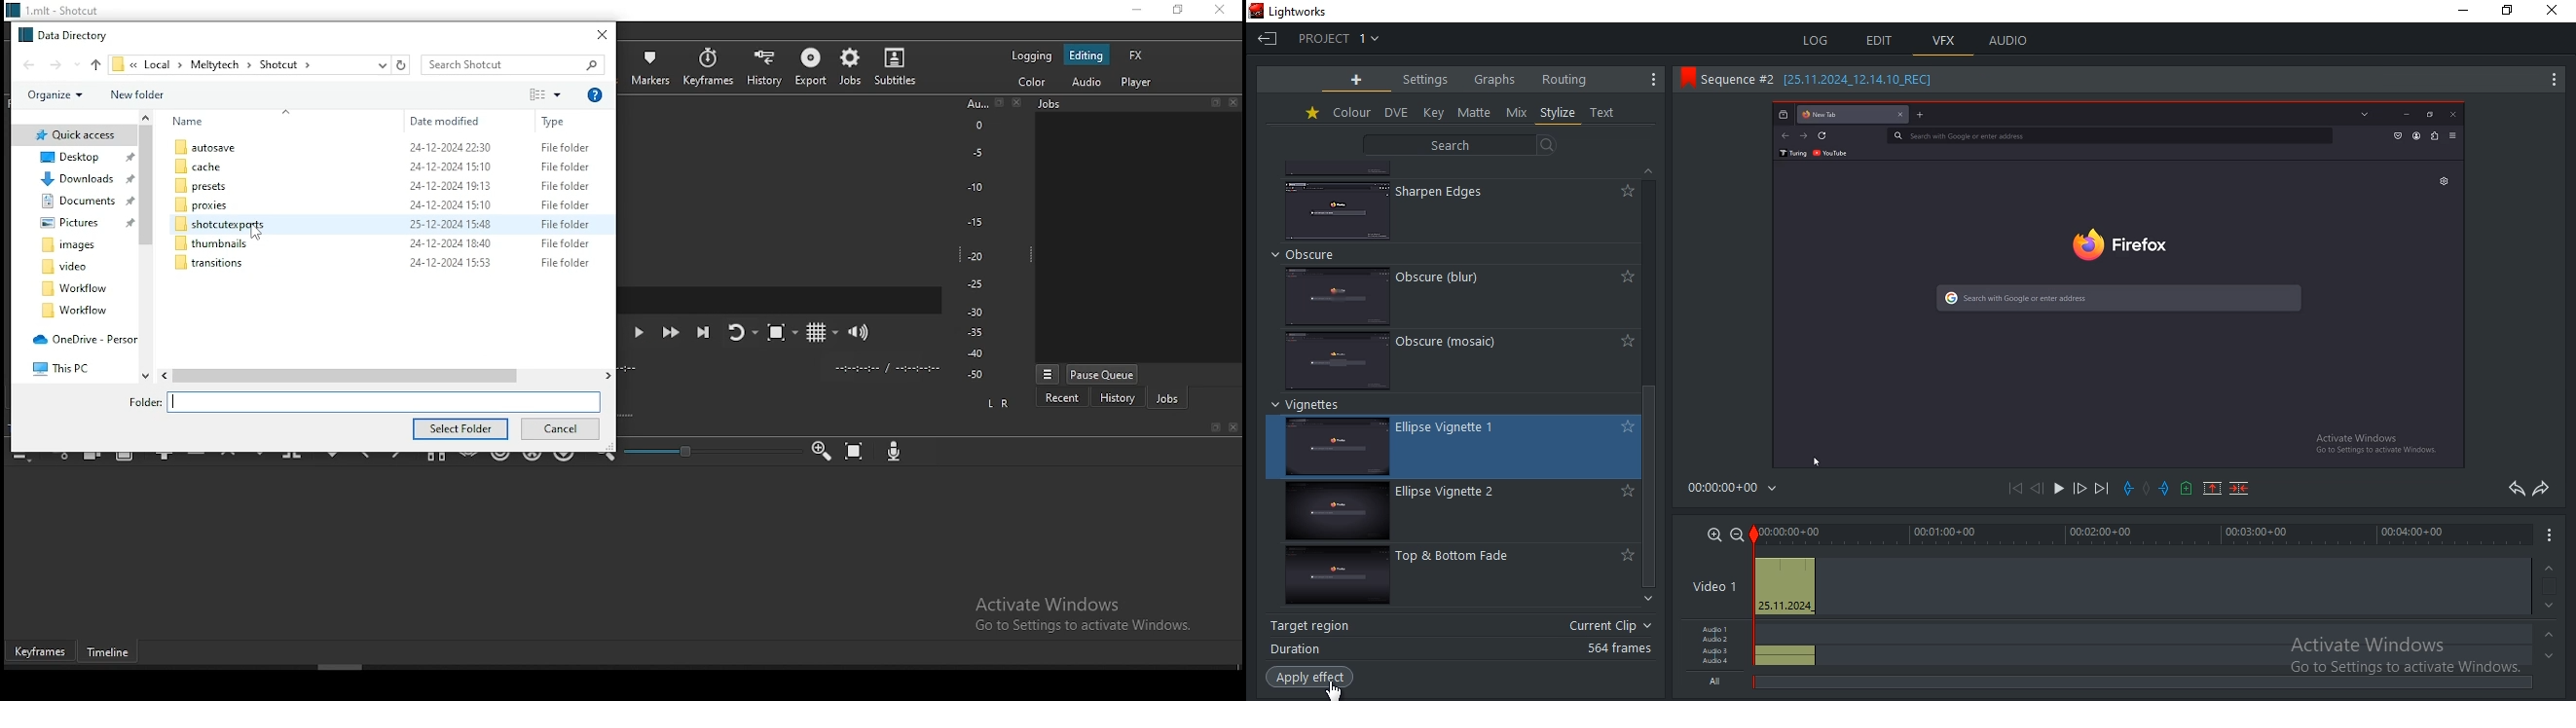 Image resolution: width=2576 pixels, height=728 pixels. I want to click on Type, so click(595, 93).